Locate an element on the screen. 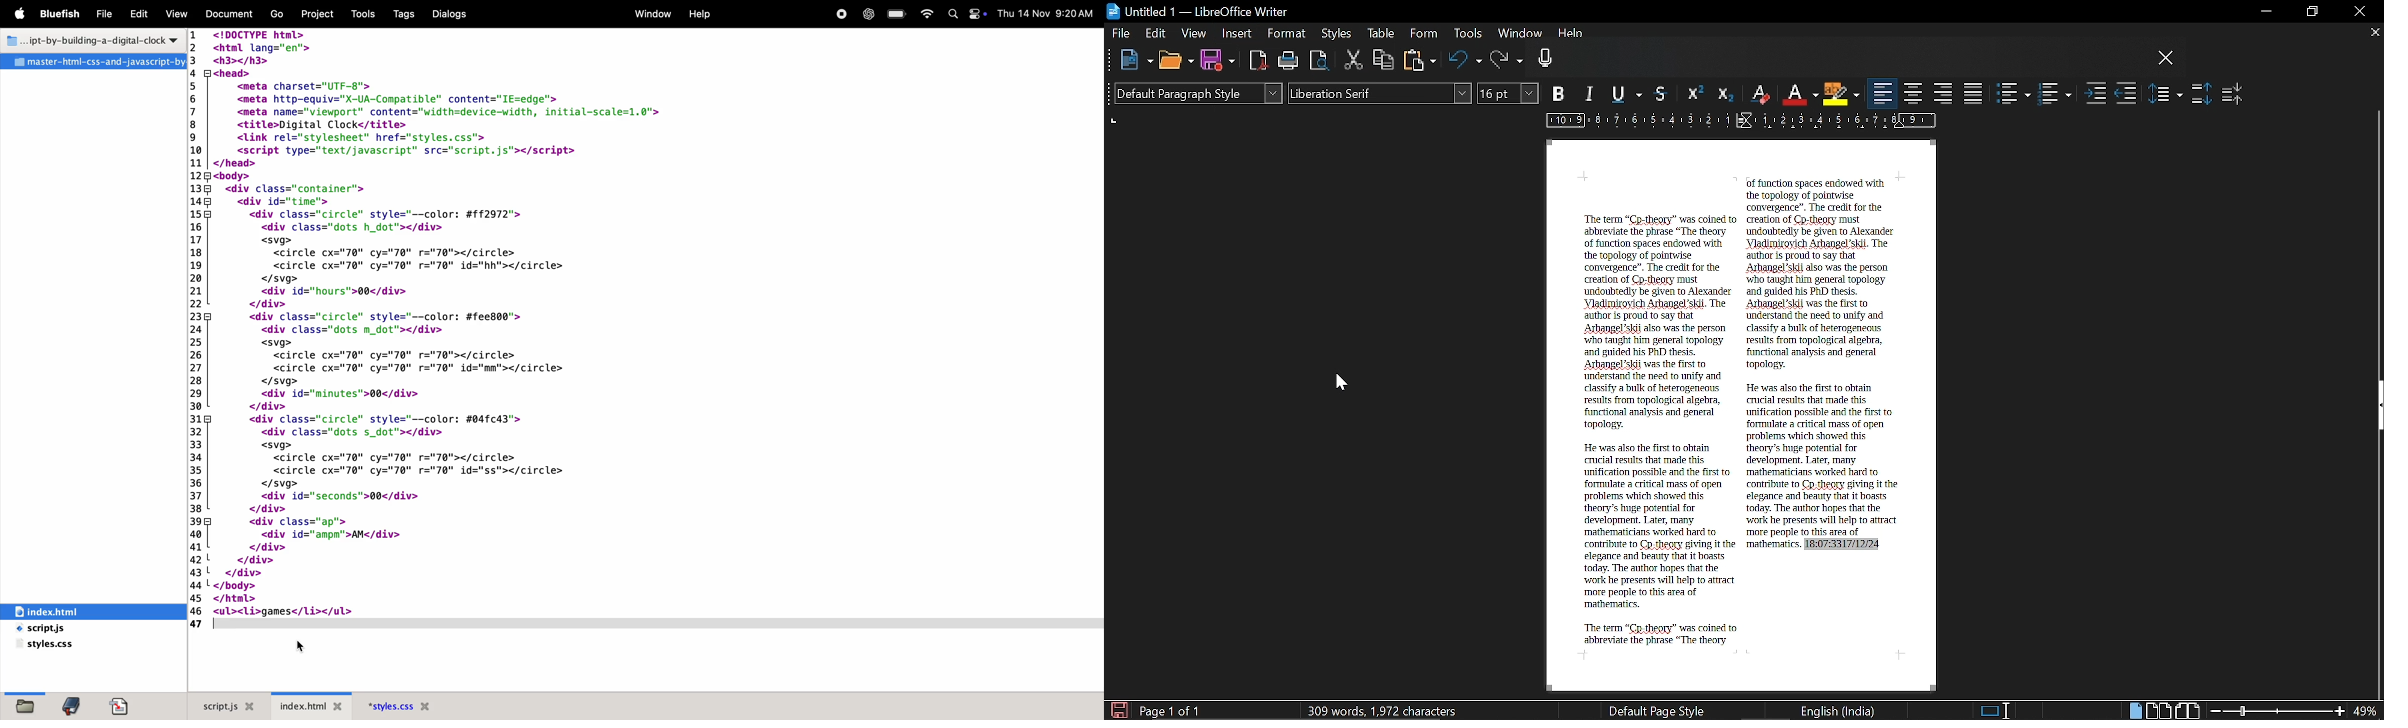 The width and height of the screenshot is (2408, 728). Text size is located at coordinates (1509, 93).